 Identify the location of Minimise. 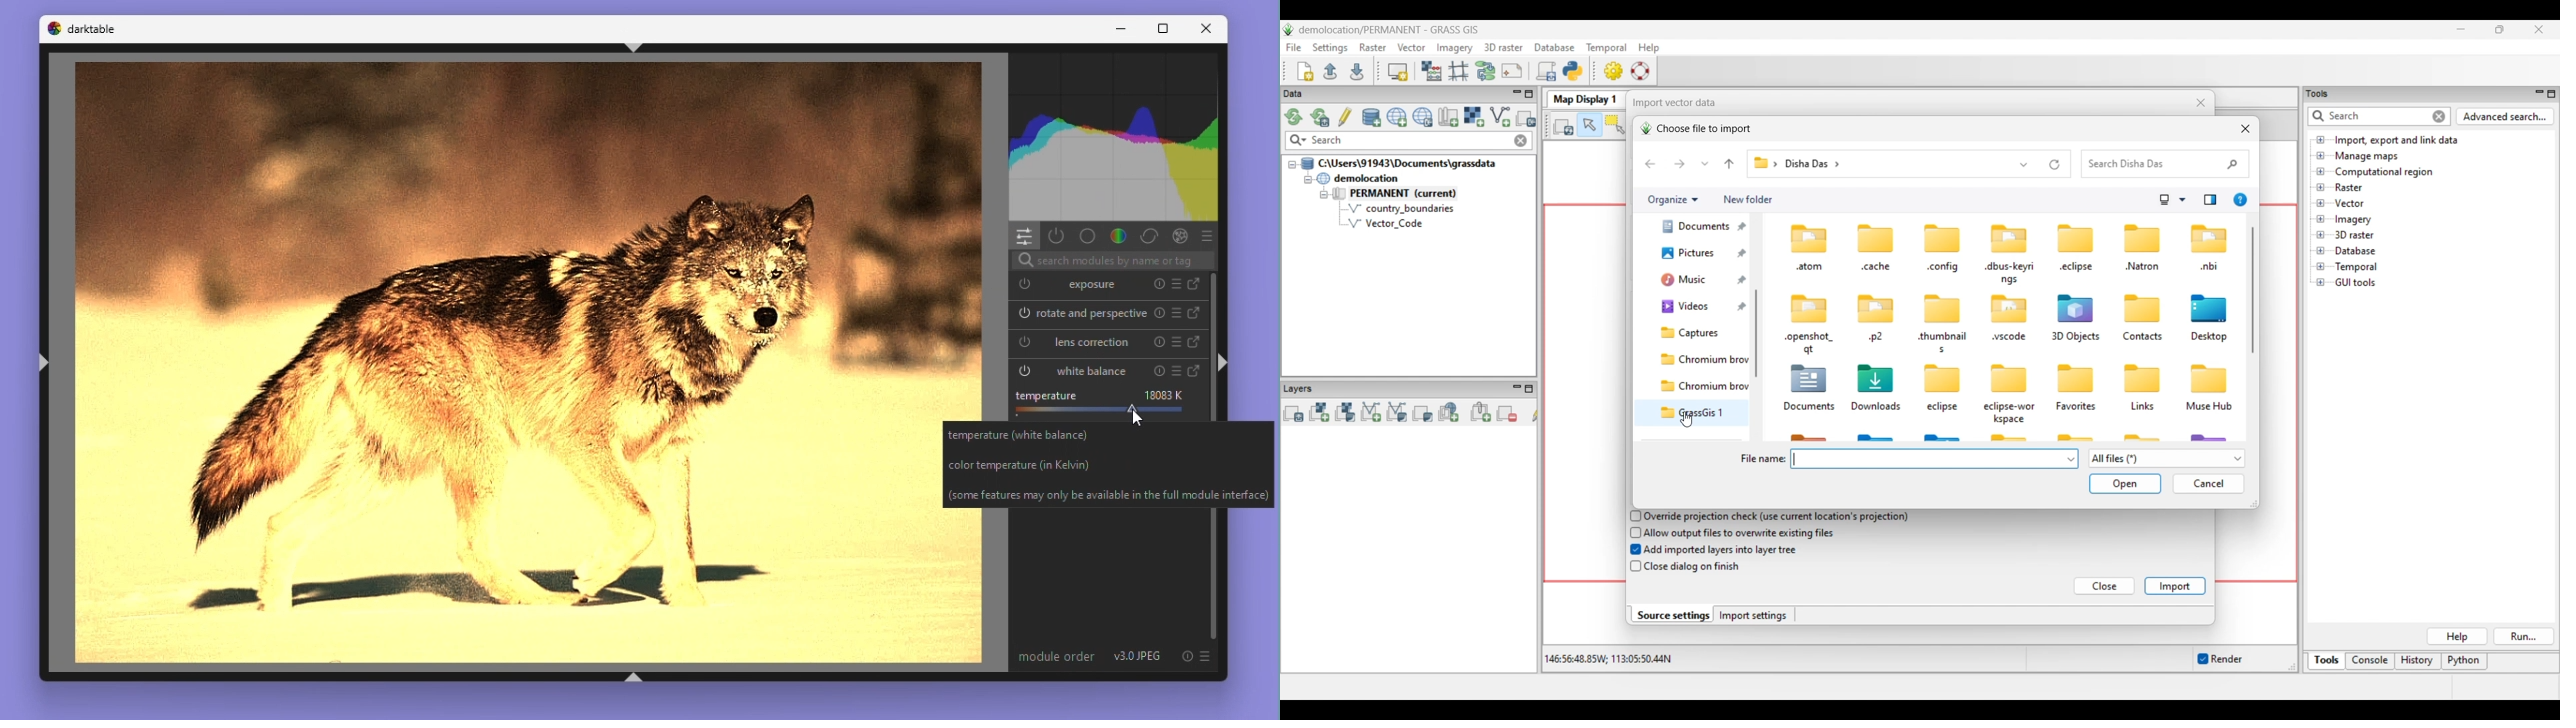
(1123, 28).